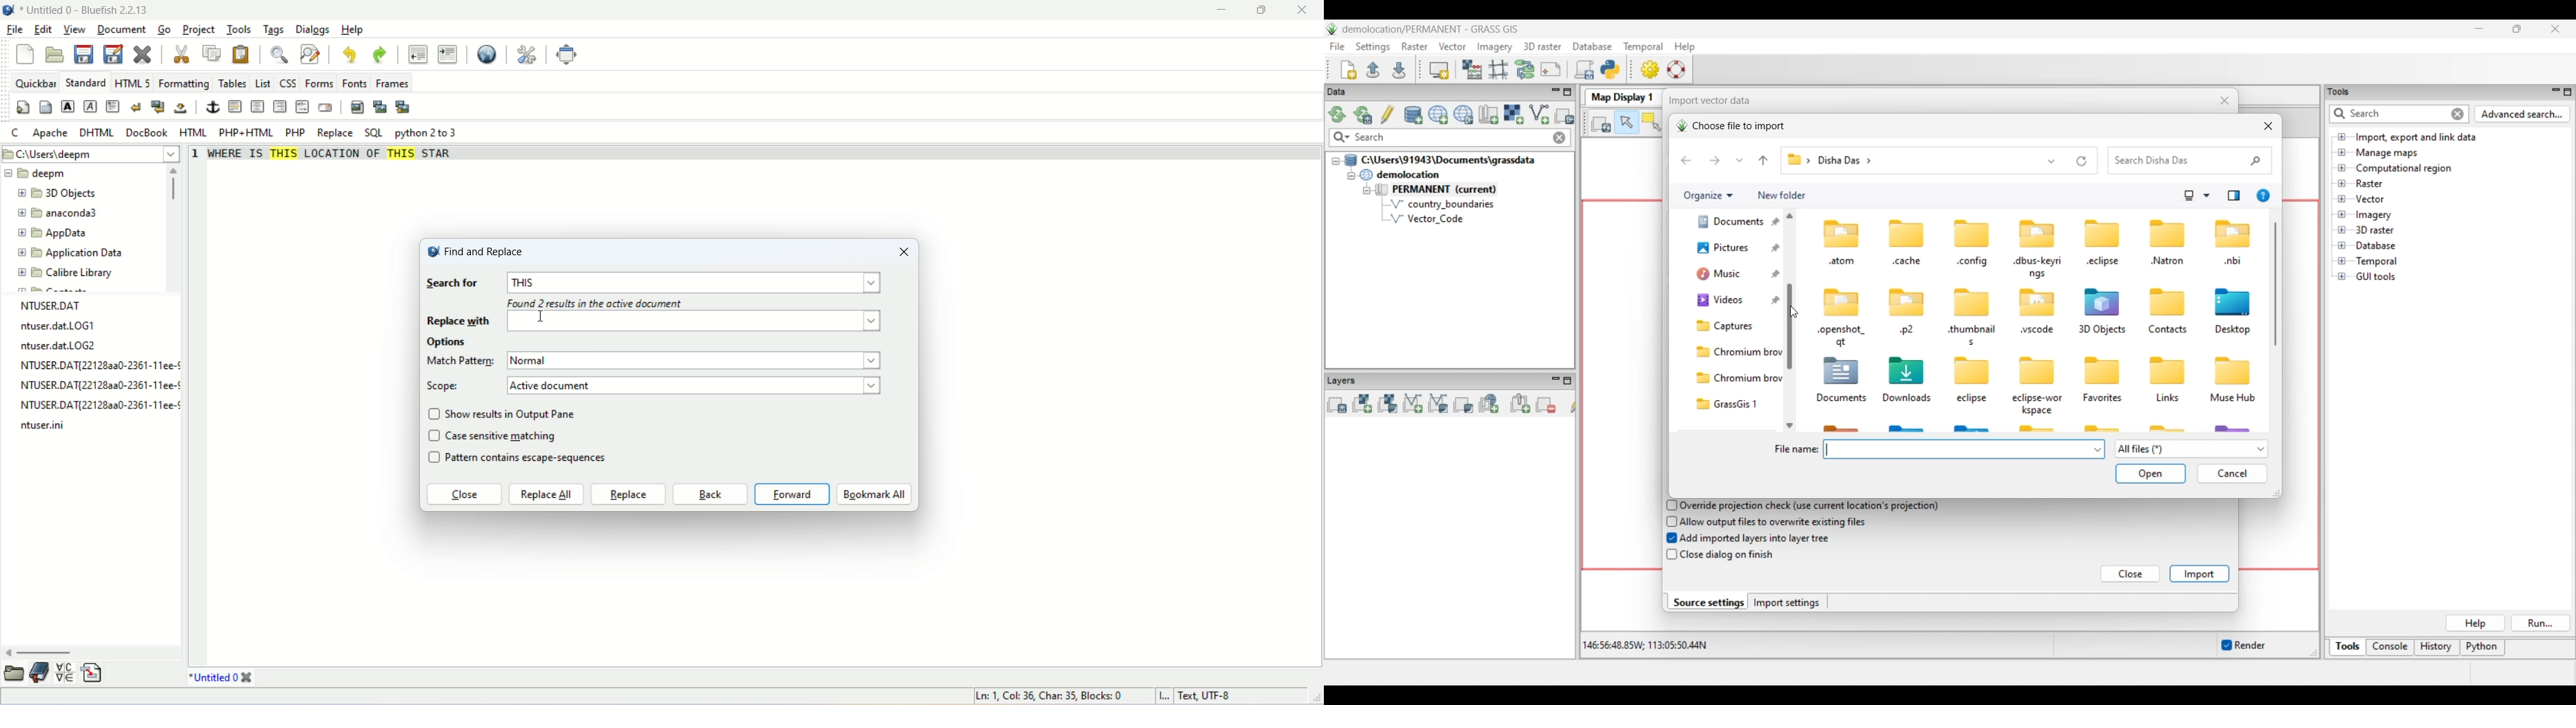 This screenshot has width=2576, height=728. Describe the element at coordinates (2168, 260) in the screenshot. I see `Natron` at that location.